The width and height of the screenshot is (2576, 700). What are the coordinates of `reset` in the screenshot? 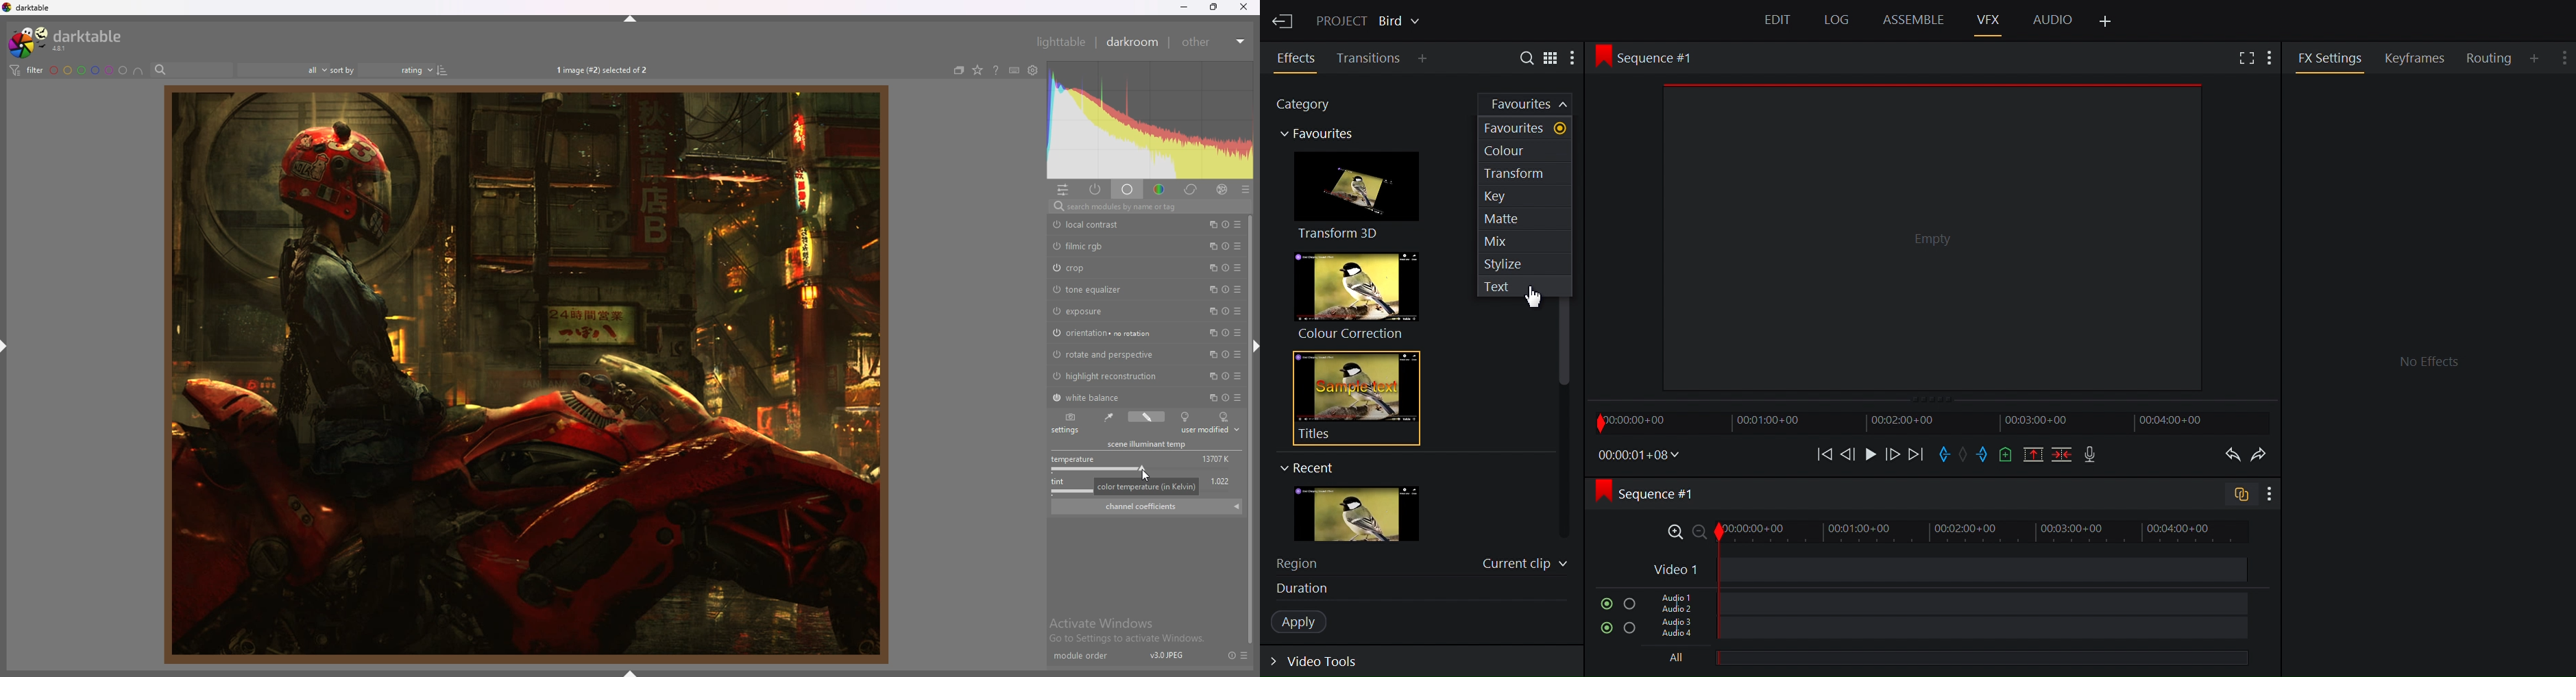 It's located at (1227, 268).